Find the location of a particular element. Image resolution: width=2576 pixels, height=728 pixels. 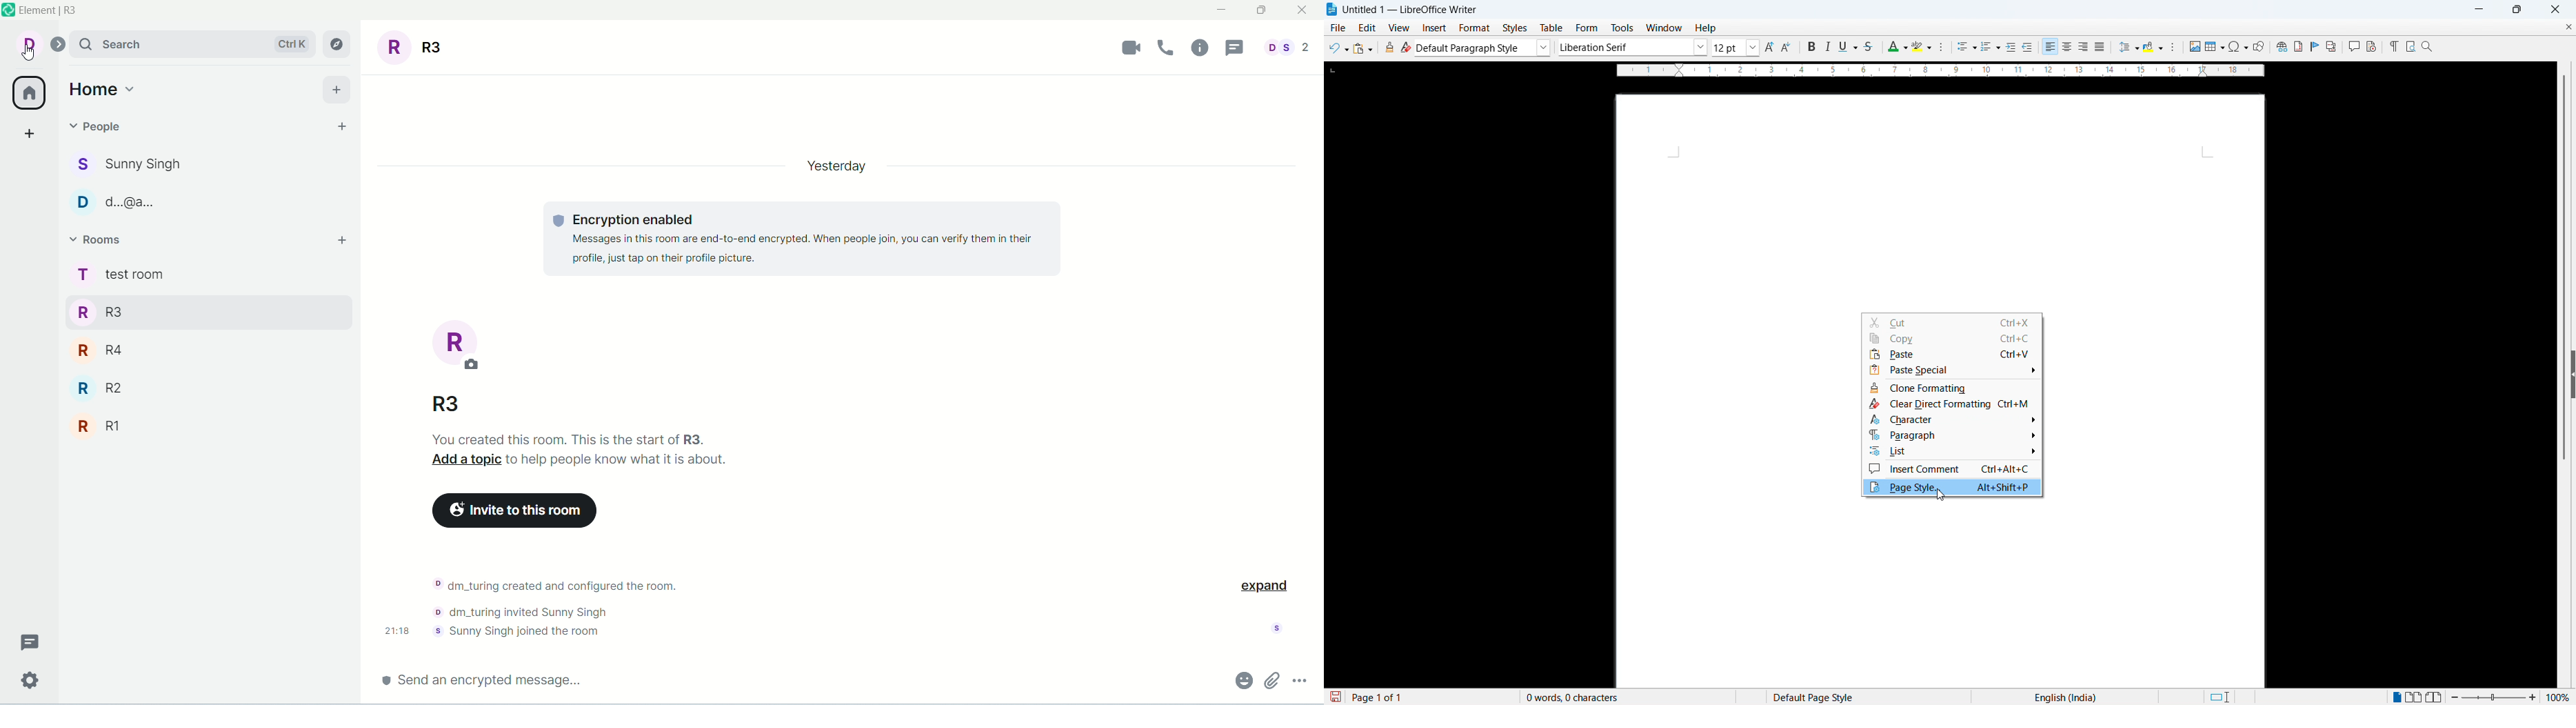

Zoom  is located at coordinates (2428, 46).